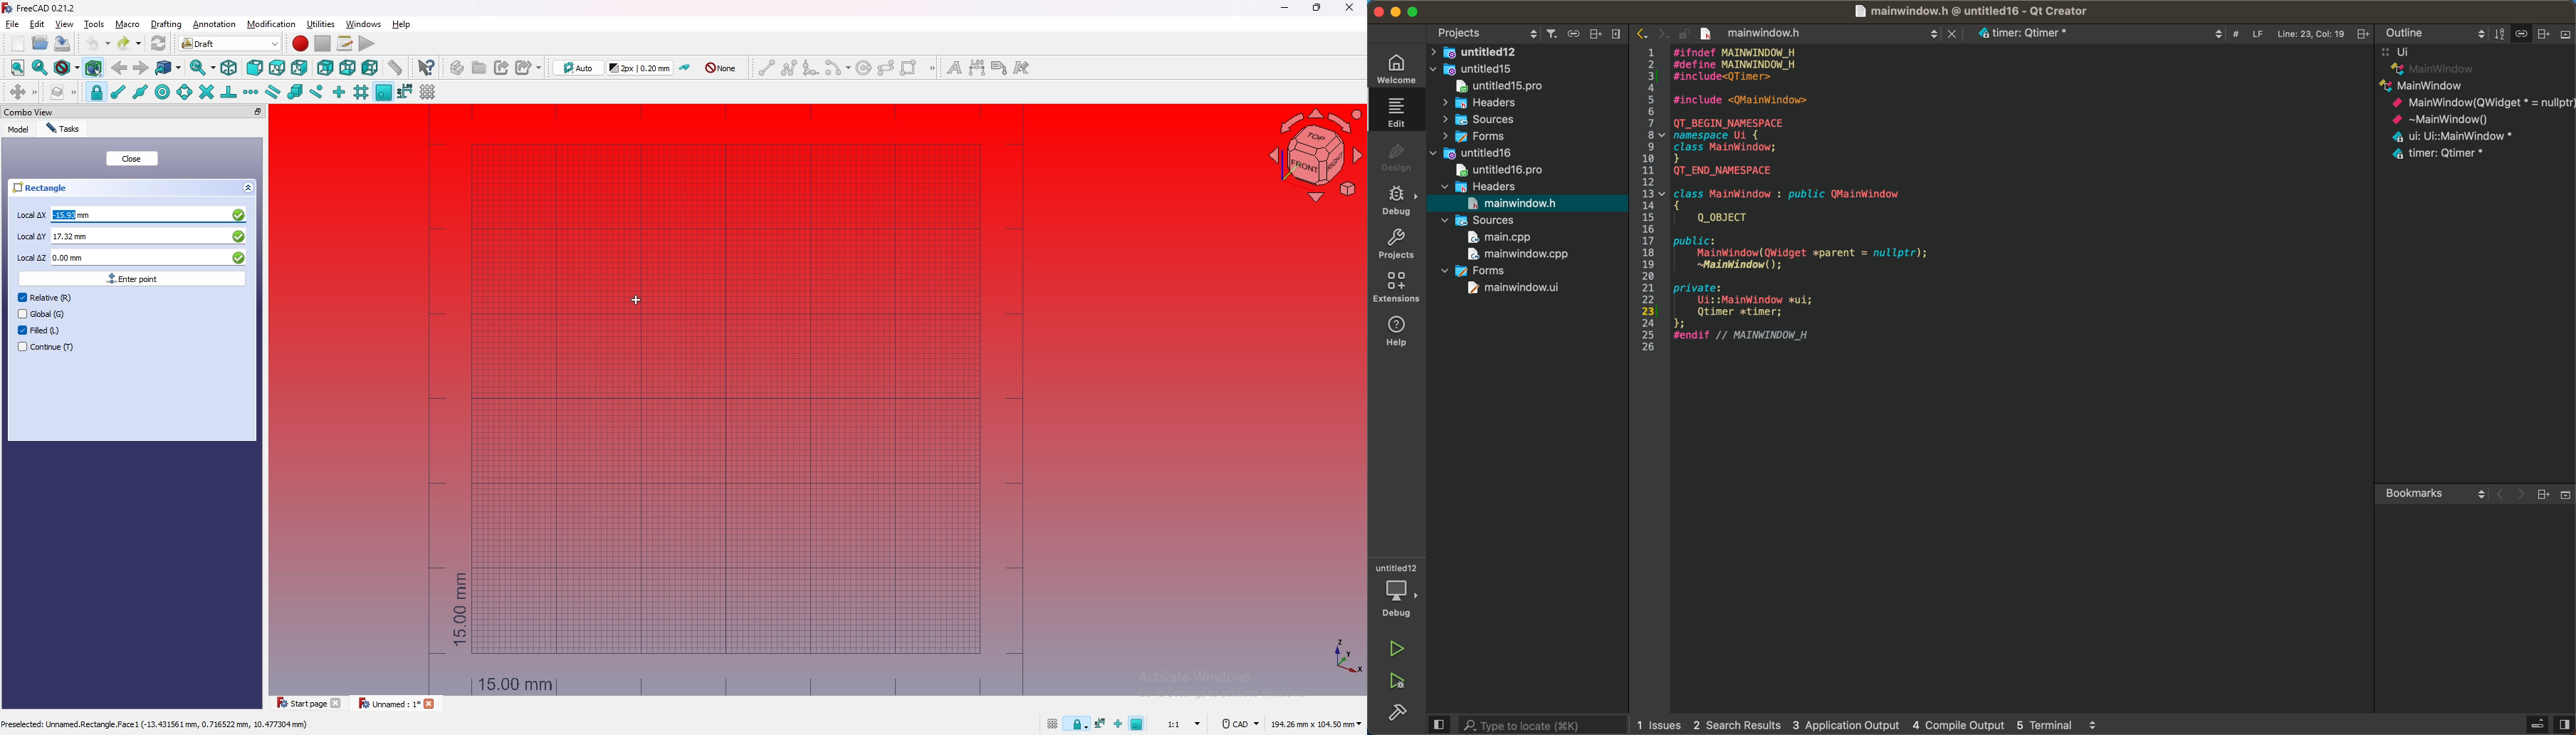 The width and height of the screenshot is (2576, 756). Describe the element at coordinates (96, 92) in the screenshot. I see `snap lock` at that location.